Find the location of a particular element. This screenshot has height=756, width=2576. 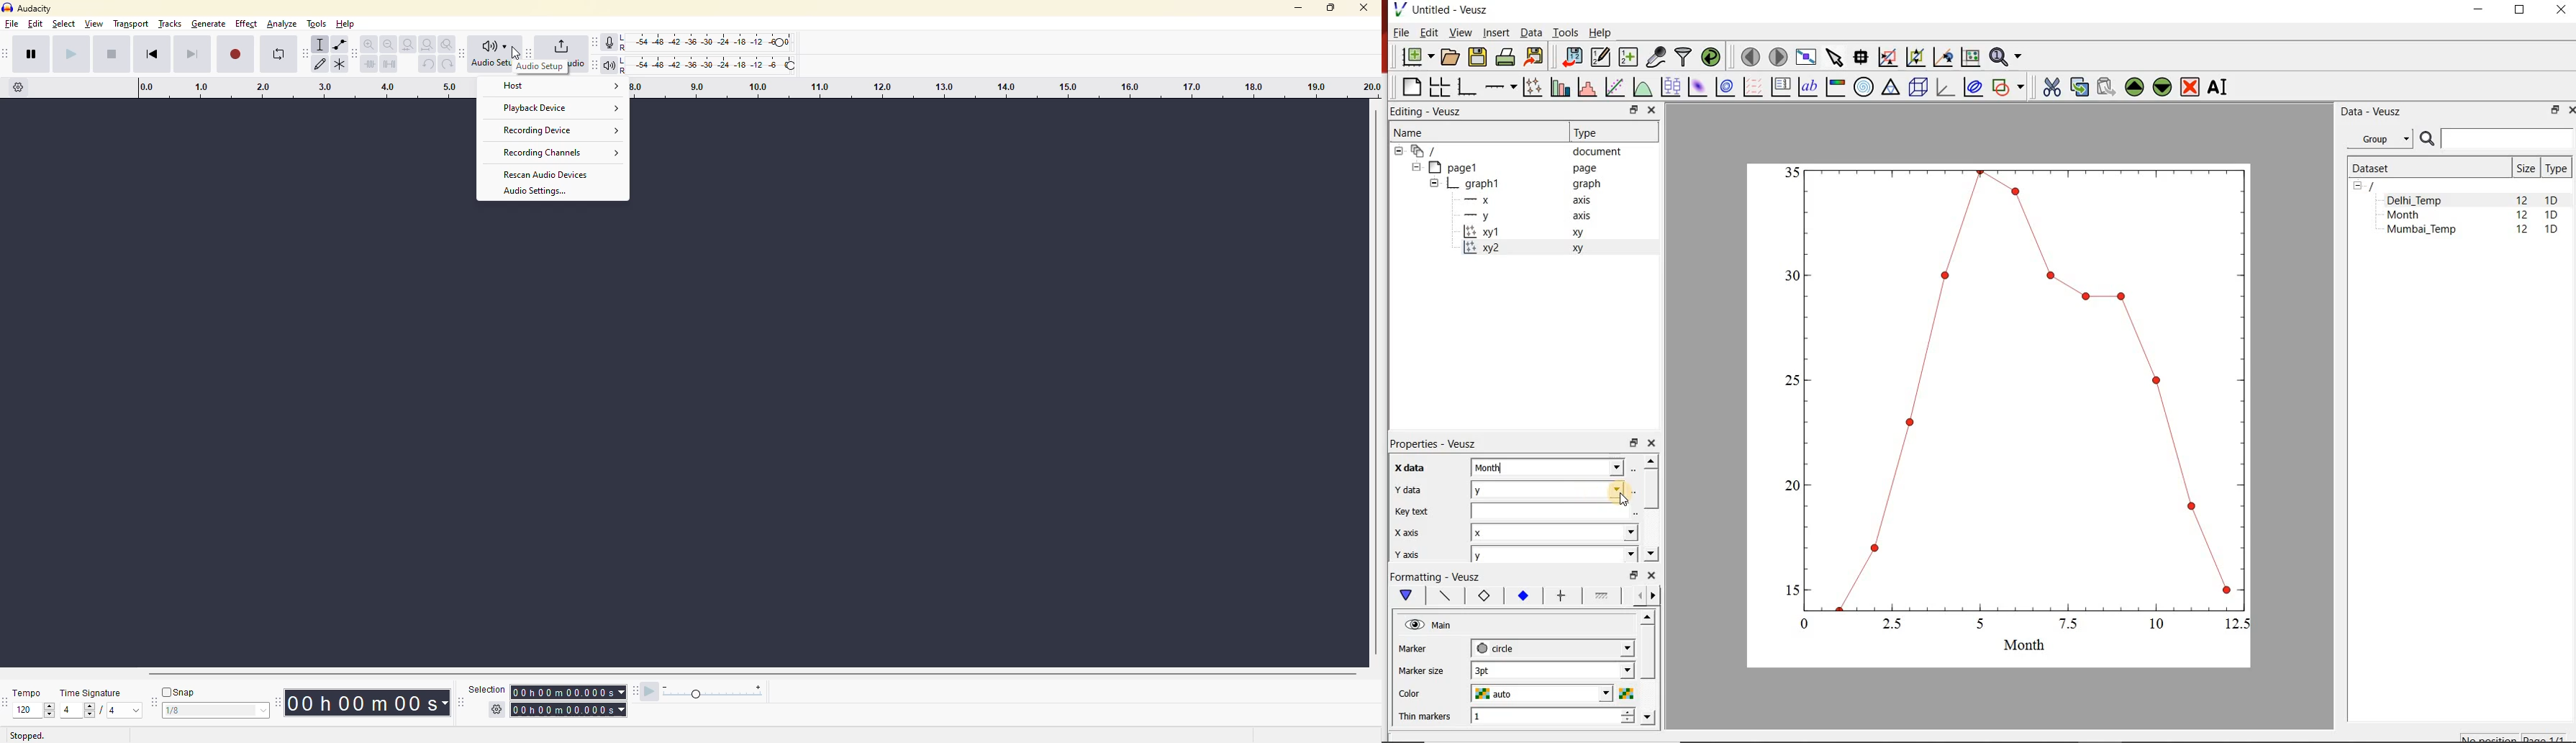

click and drag to define a looping region is located at coordinates (1004, 91).